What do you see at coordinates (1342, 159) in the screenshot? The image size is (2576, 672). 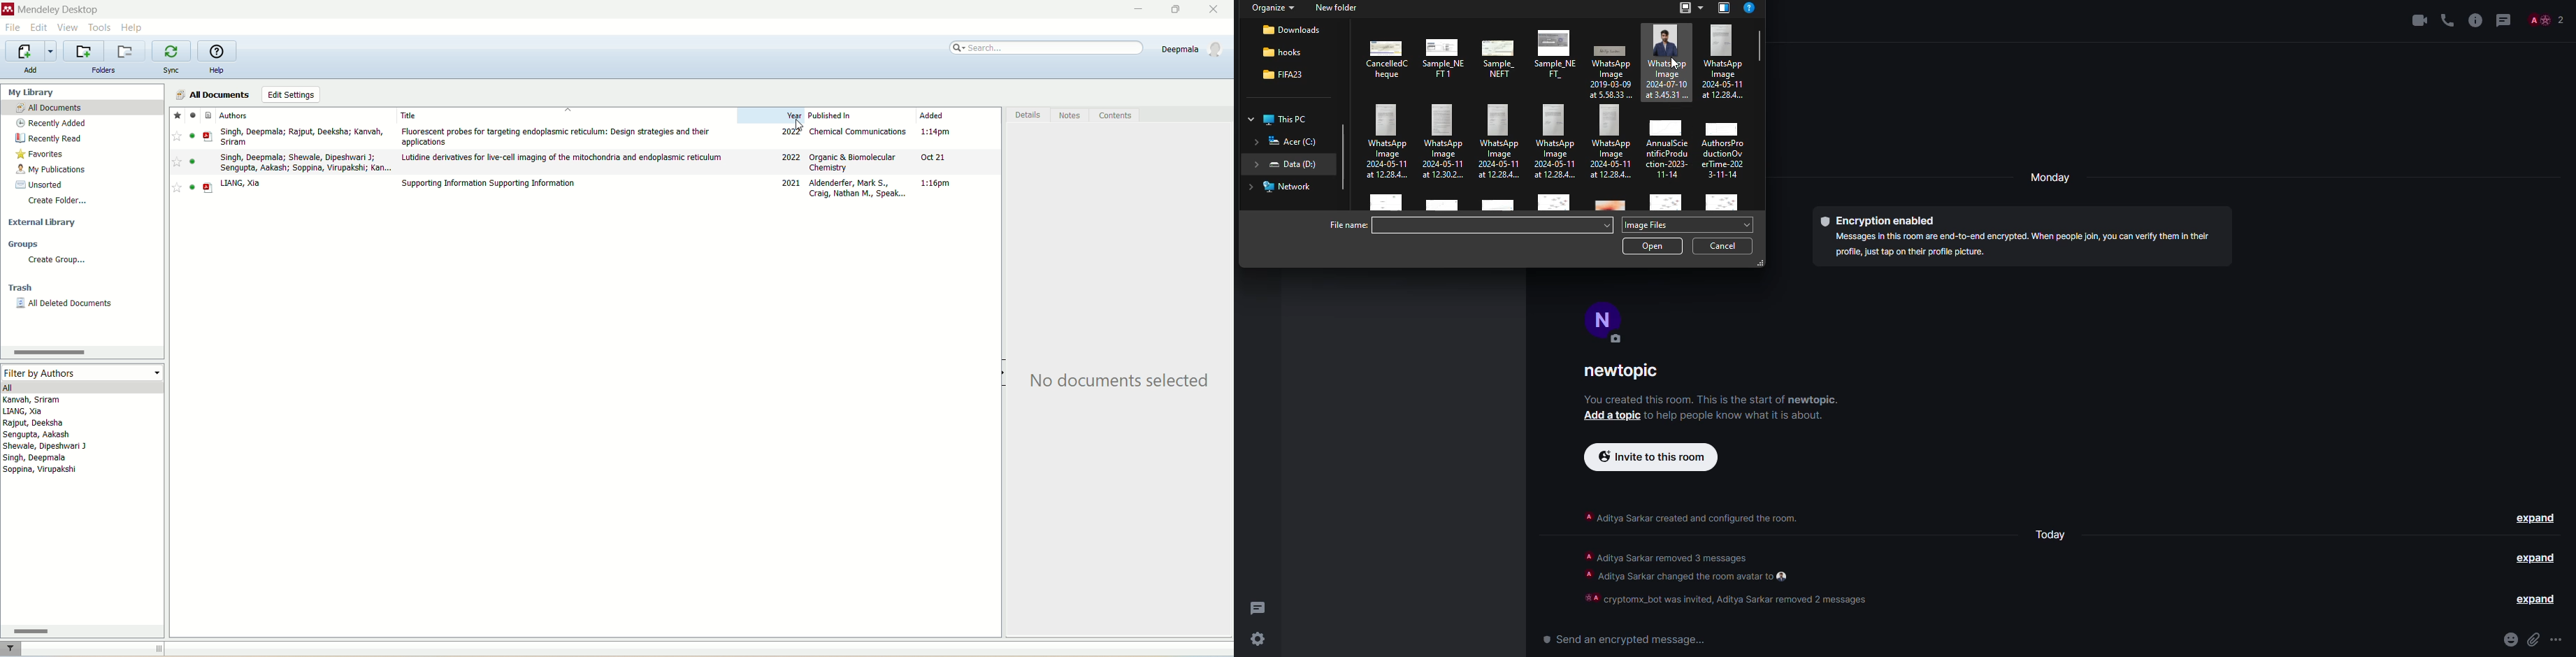 I see `scroll bar` at bounding box center [1342, 159].